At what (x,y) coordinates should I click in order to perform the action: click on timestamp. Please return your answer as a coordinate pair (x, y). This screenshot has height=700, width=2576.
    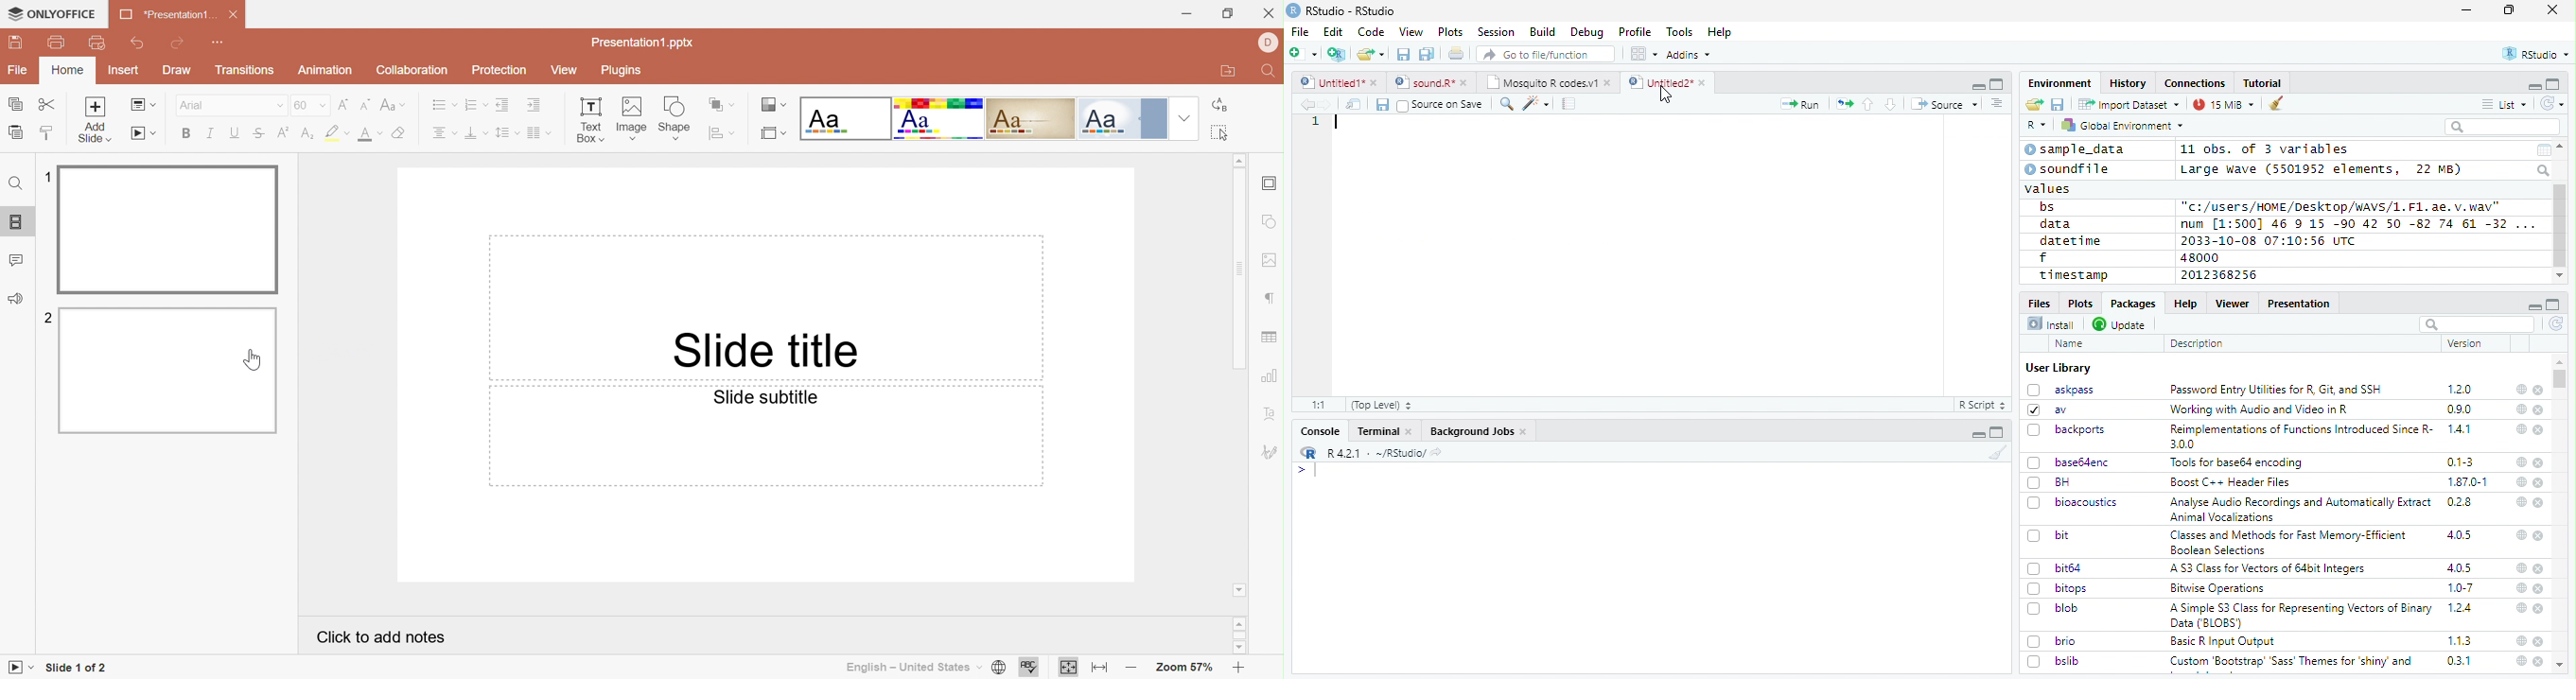
    Looking at the image, I should click on (2073, 274).